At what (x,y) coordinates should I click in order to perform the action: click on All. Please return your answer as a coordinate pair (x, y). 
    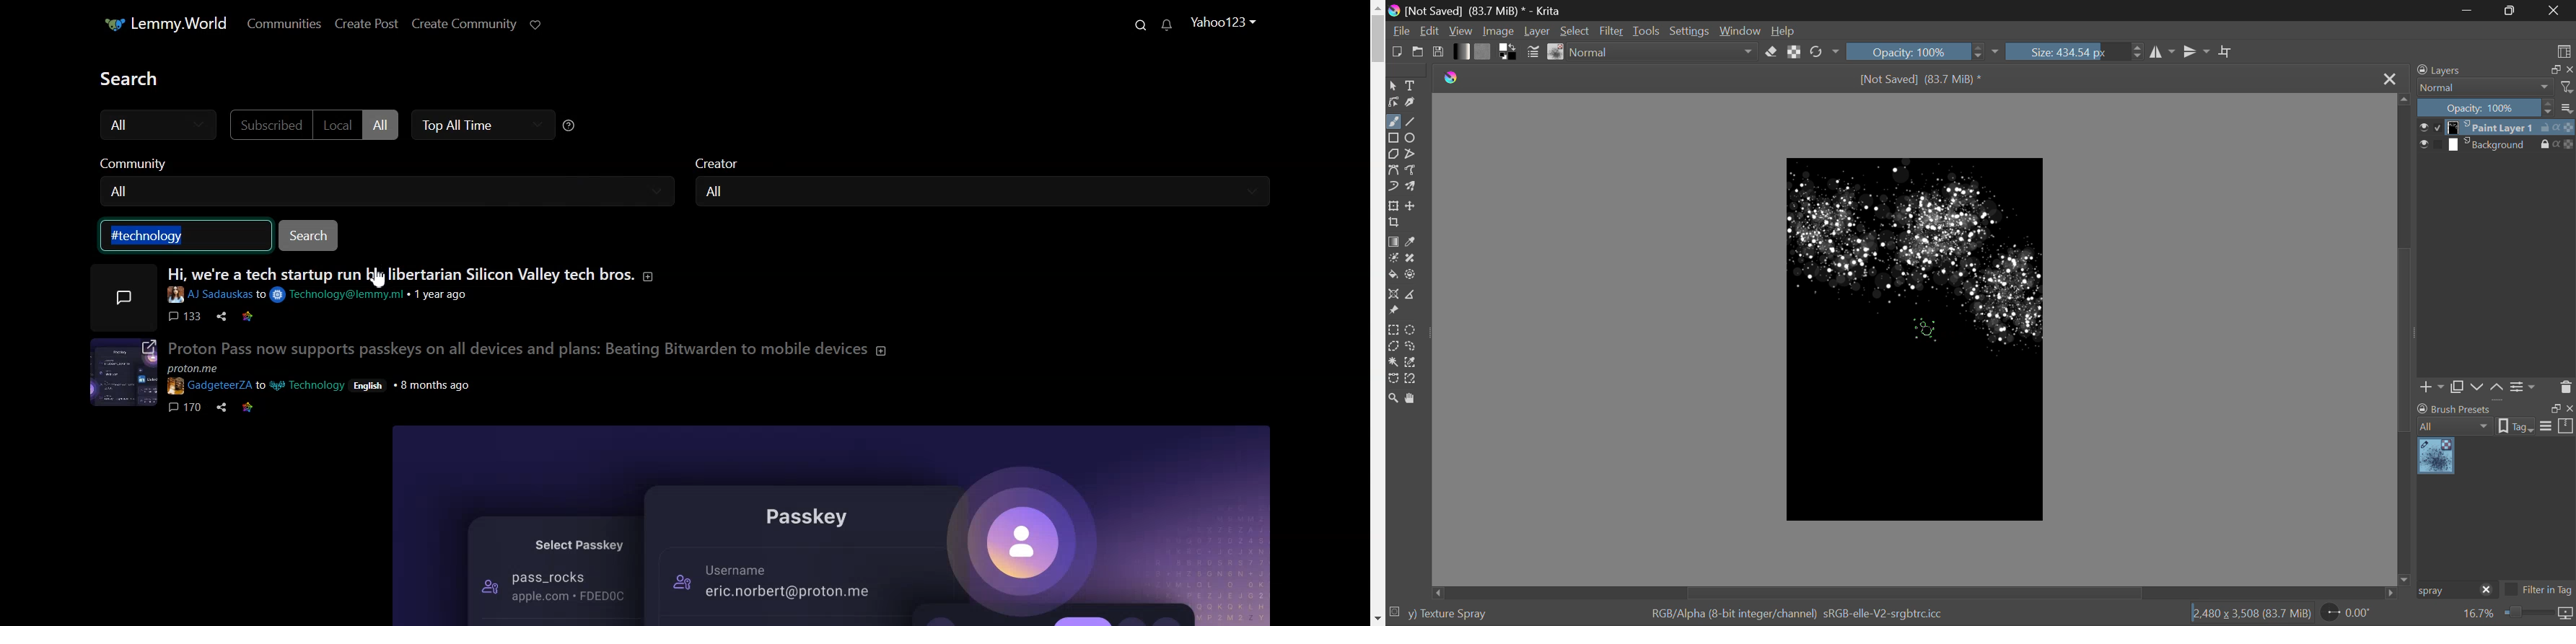
    Looking at the image, I should click on (166, 125).